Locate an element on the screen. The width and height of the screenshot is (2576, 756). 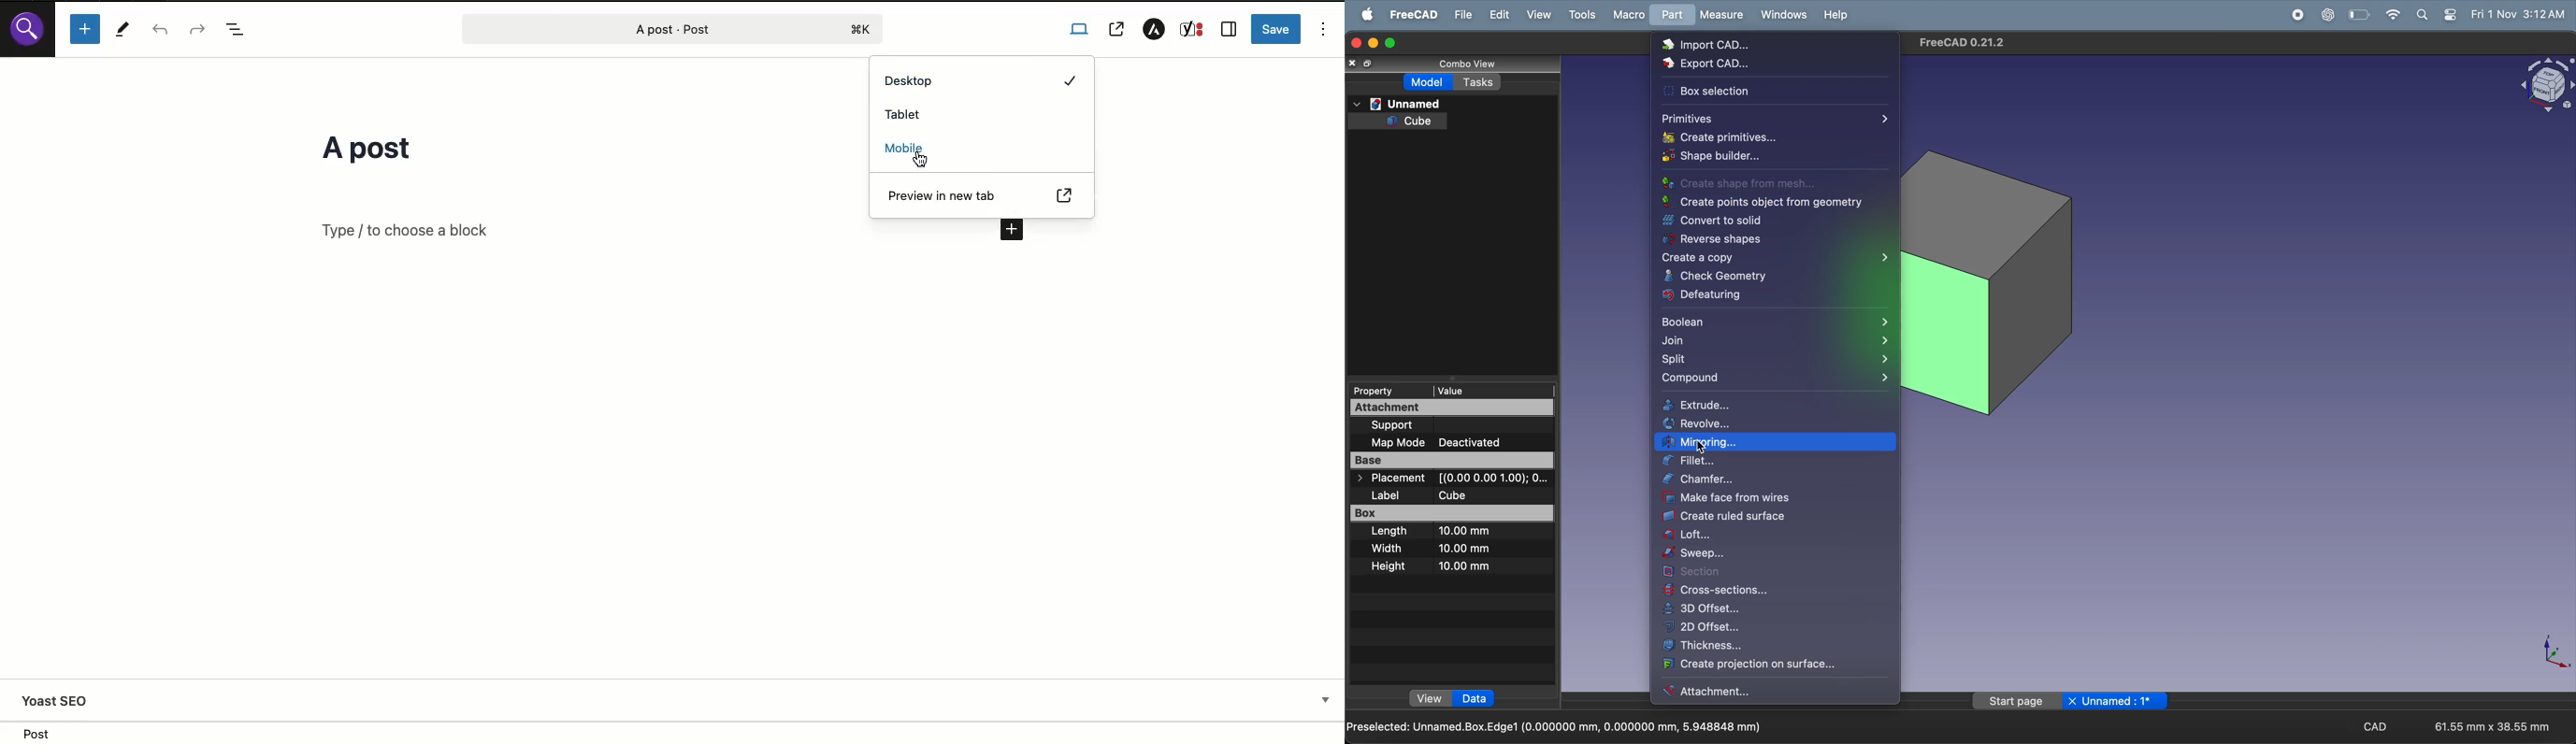
measure is located at coordinates (1721, 16).